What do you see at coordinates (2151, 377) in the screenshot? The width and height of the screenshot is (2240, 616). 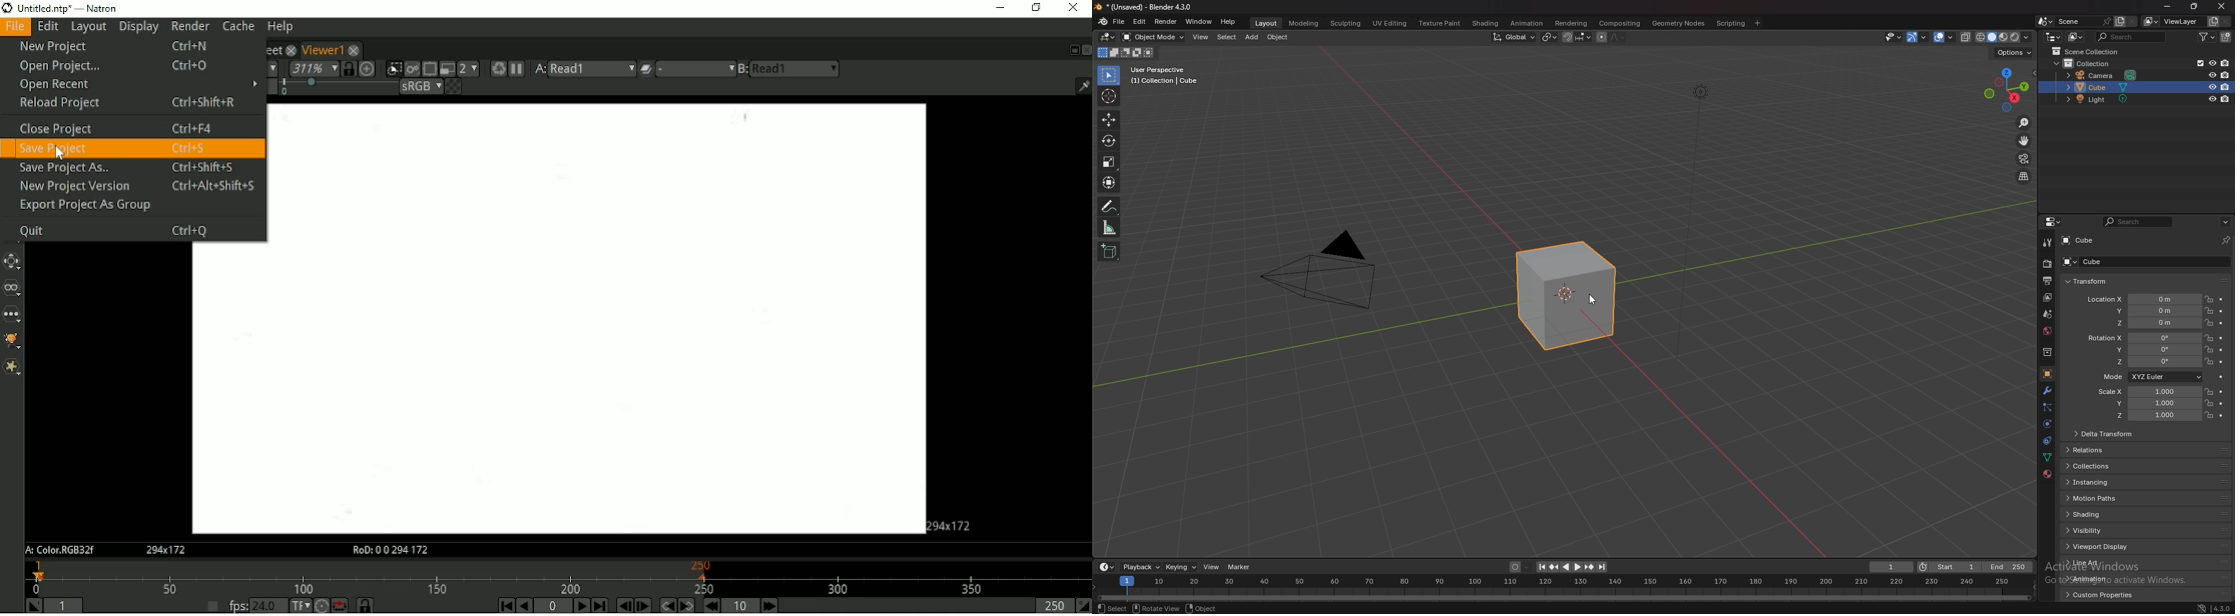 I see `mode` at bounding box center [2151, 377].